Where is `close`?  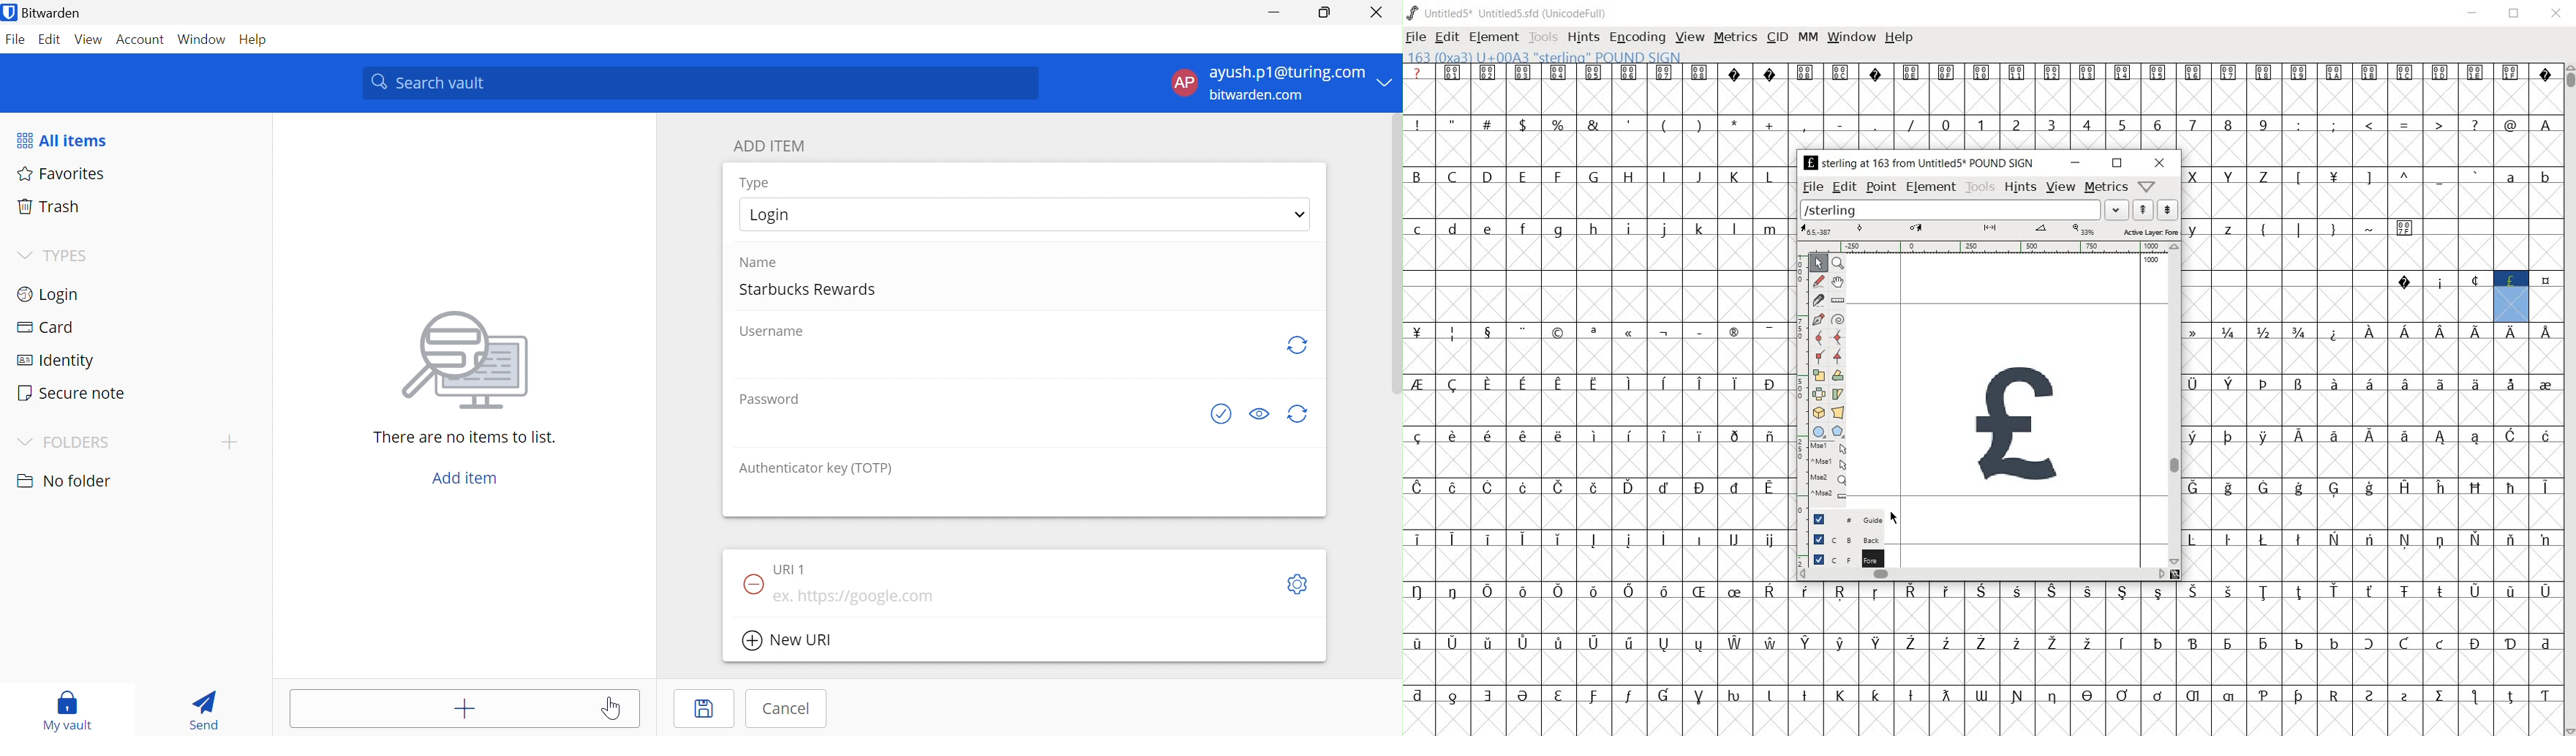 close is located at coordinates (2158, 163).